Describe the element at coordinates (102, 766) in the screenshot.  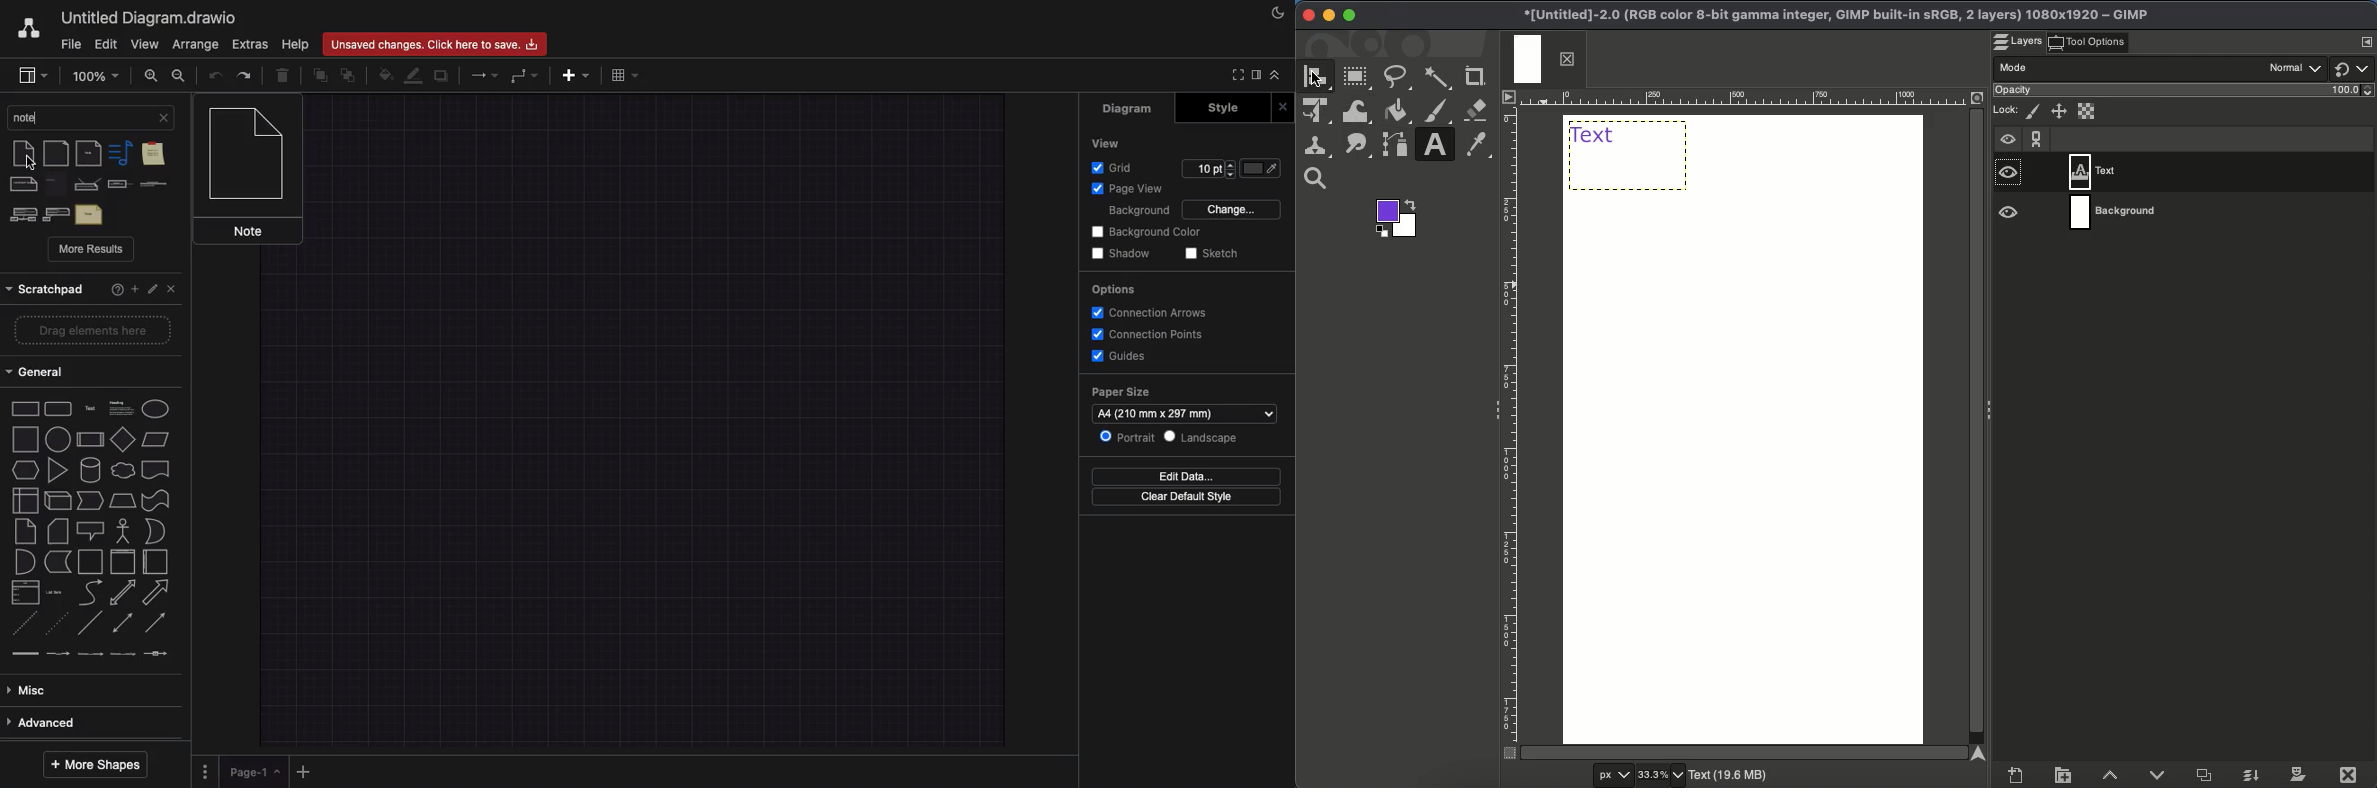
I see `More shapes` at that location.